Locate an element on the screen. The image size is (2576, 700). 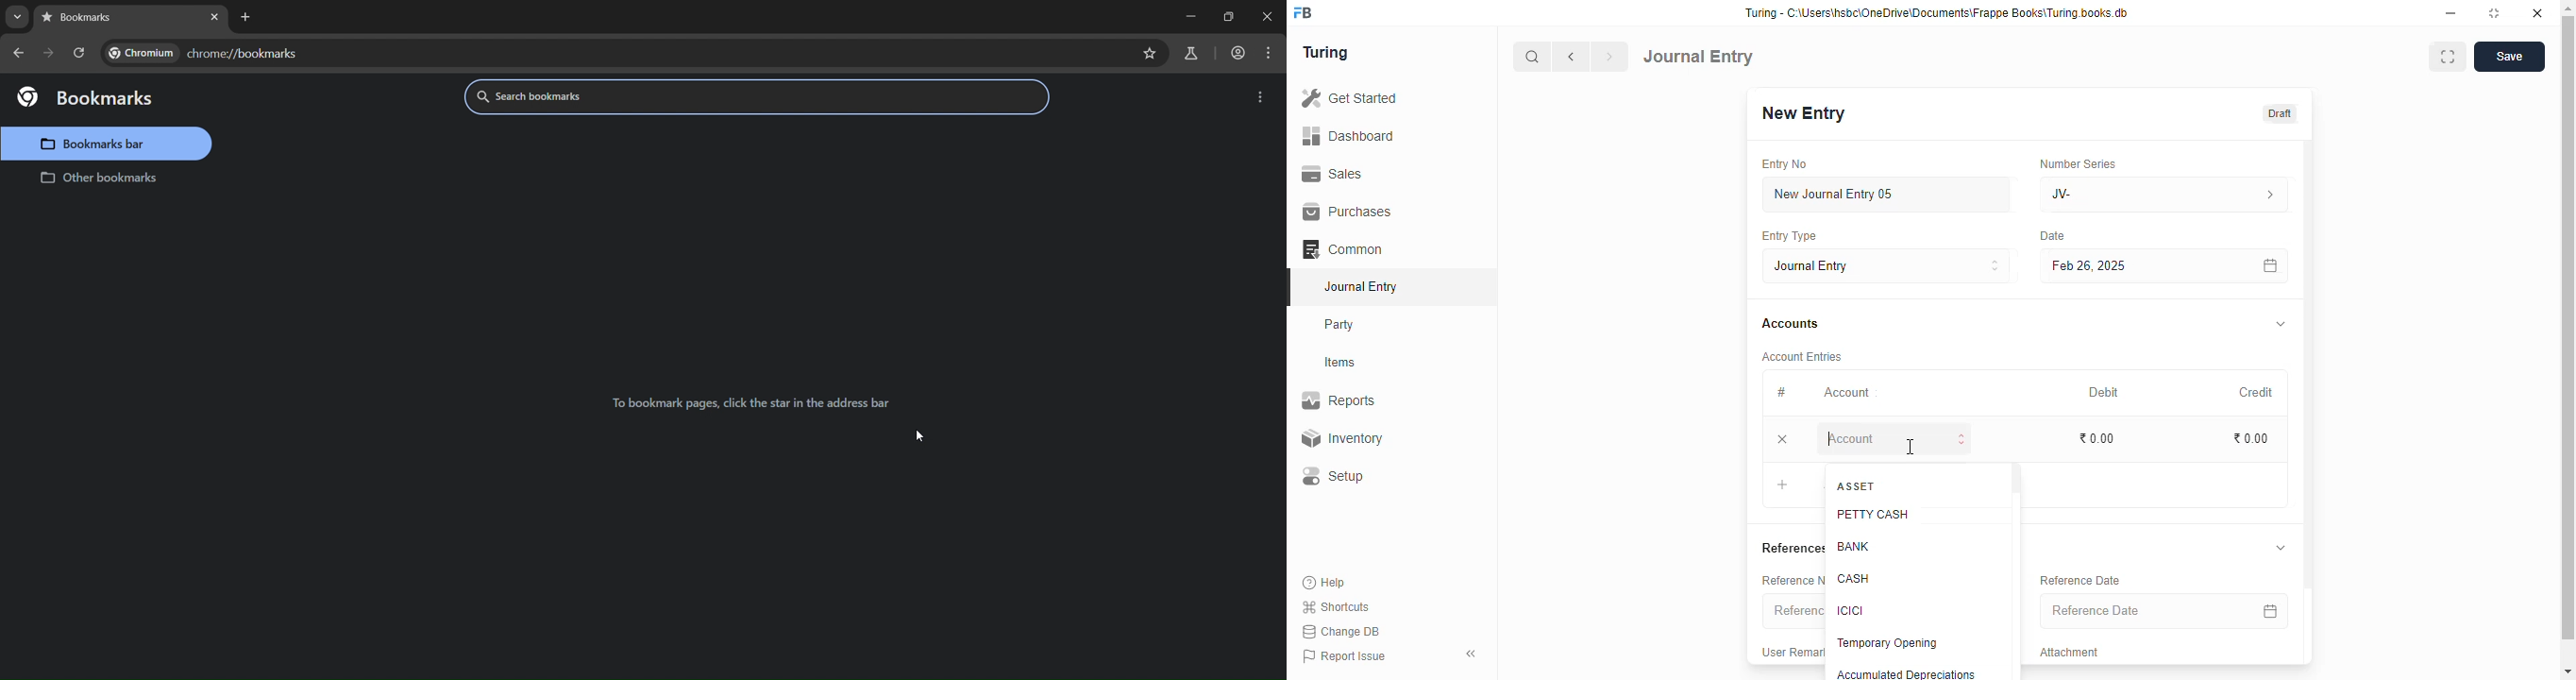
account is located at coordinates (1847, 392).